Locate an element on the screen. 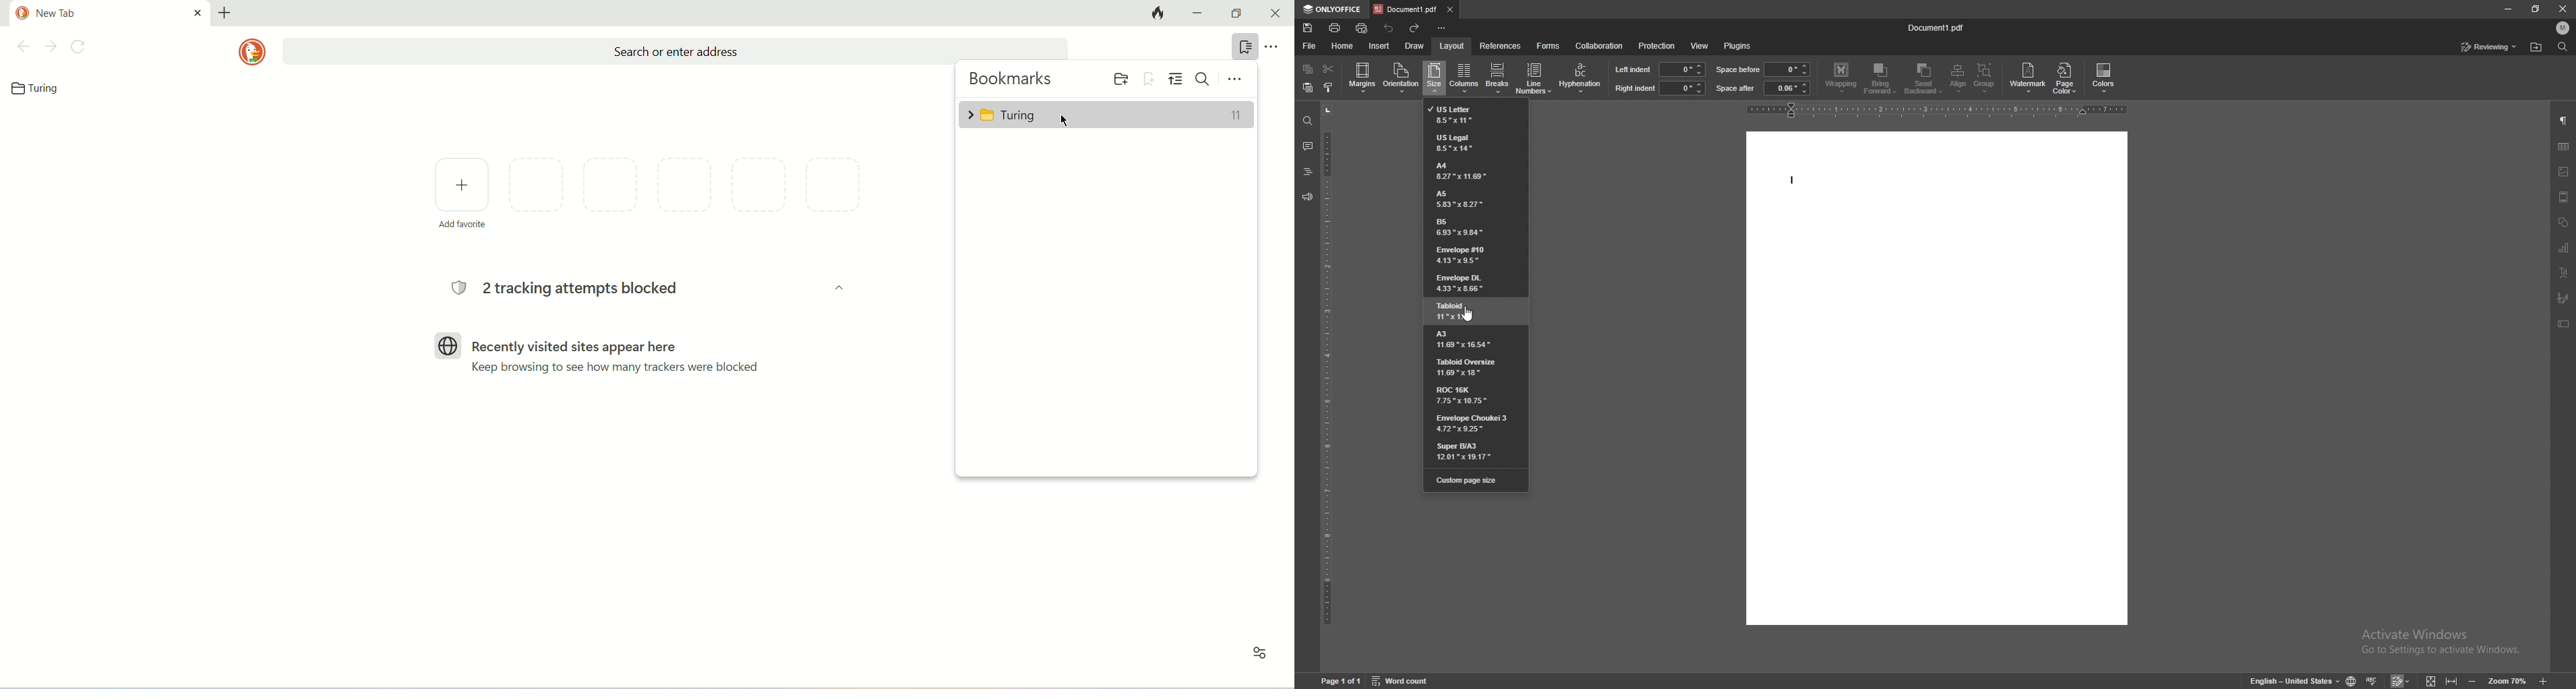 The width and height of the screenshot is (2576, 700). find is located at coordinates (1307, 122).